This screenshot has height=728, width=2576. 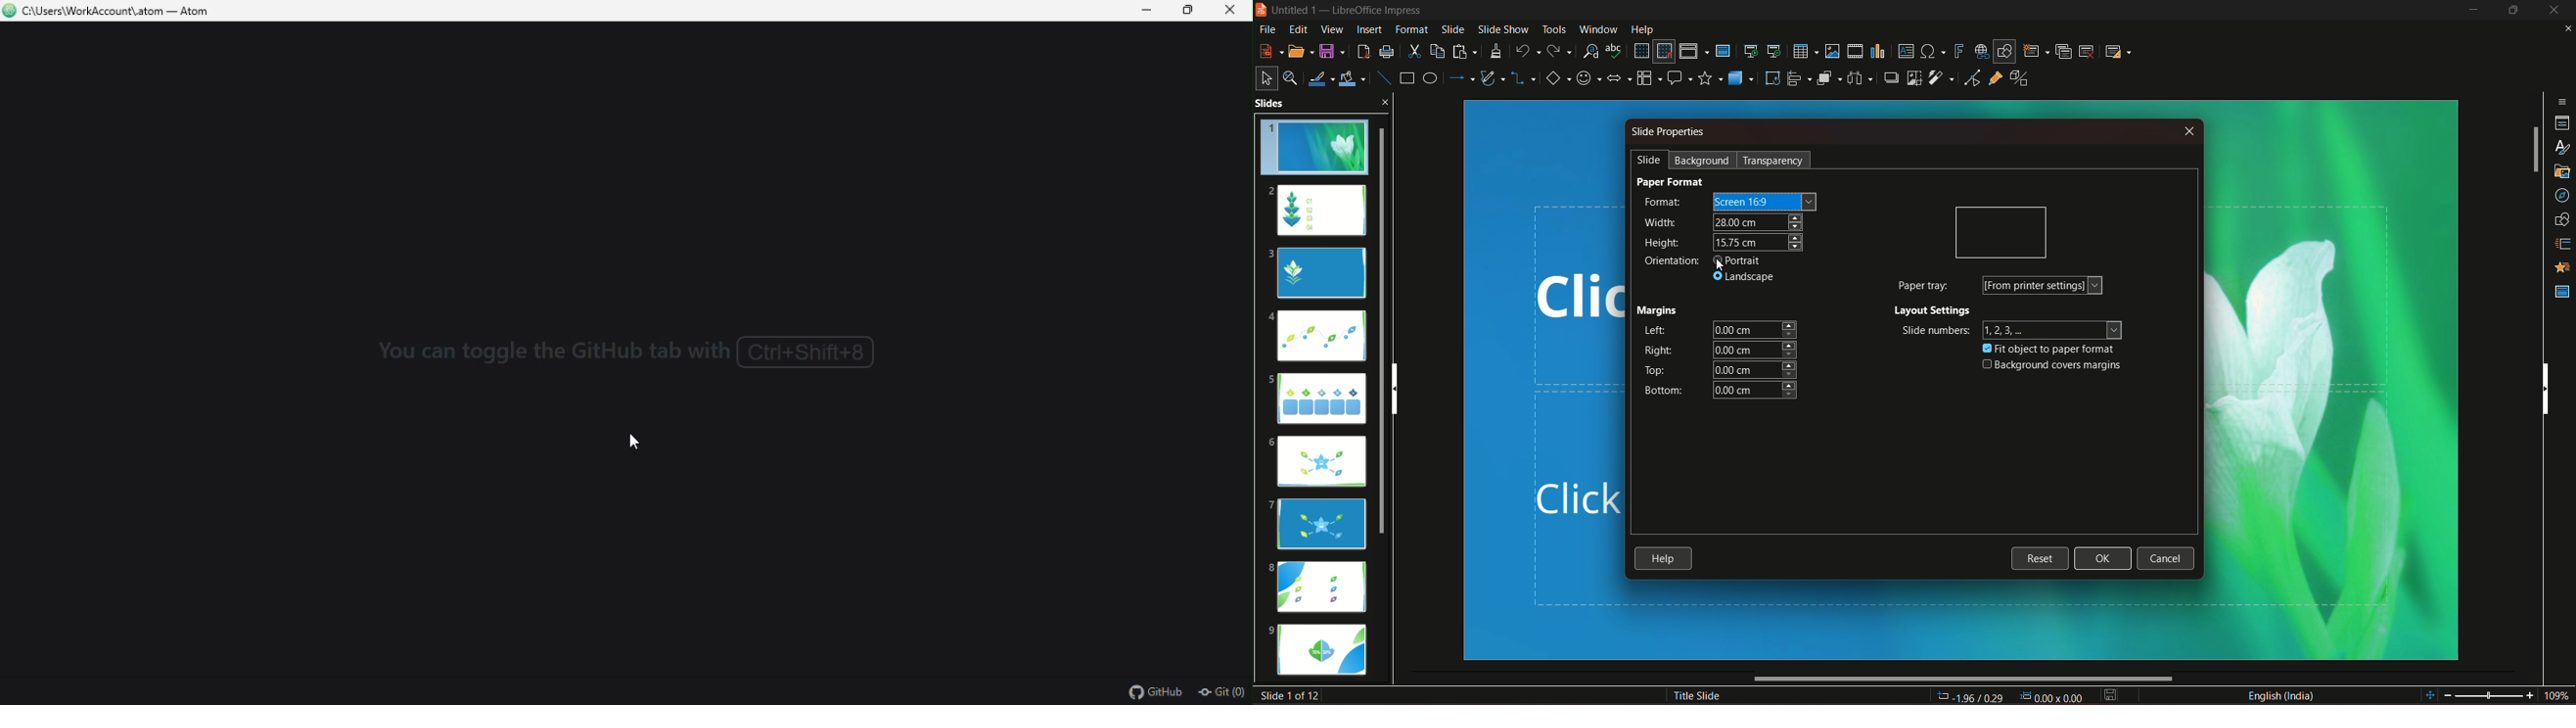 What do you see at coordinates (1804, 50) in the screenshot?
I see `table` at bounding box center [1804, 50].